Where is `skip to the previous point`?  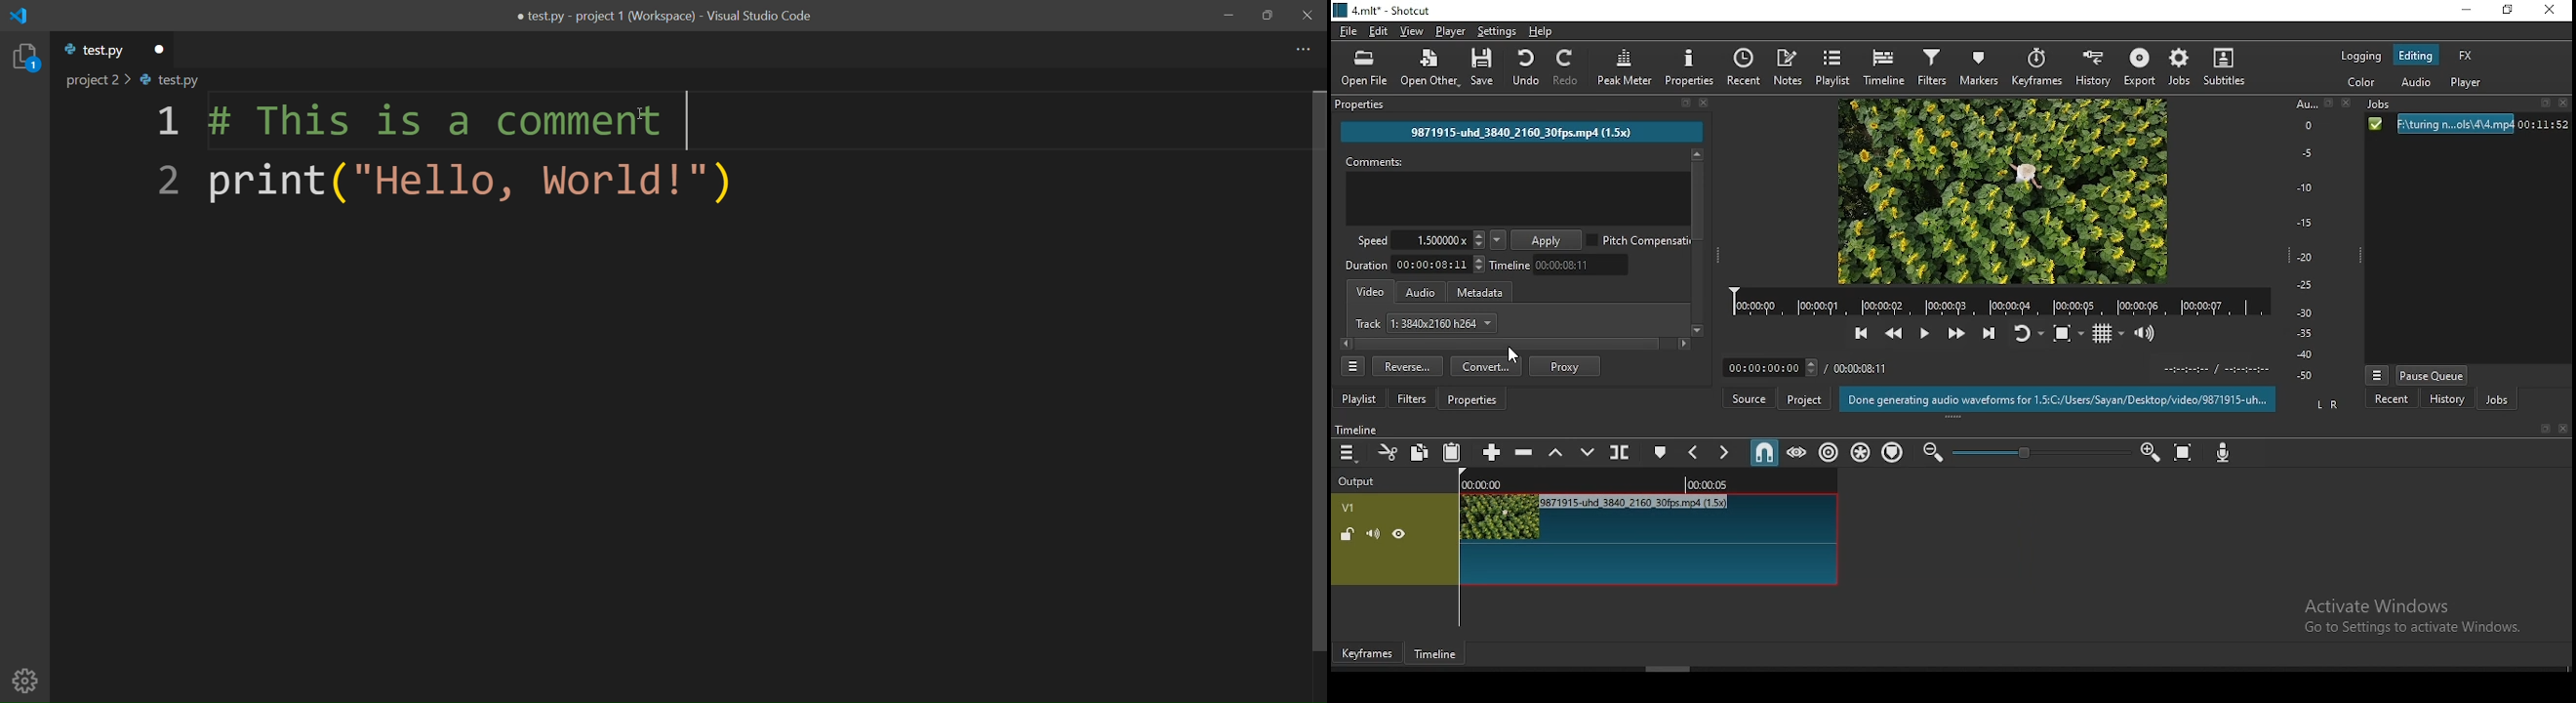 skip to the previous point is located at coordinates (1861, 334).